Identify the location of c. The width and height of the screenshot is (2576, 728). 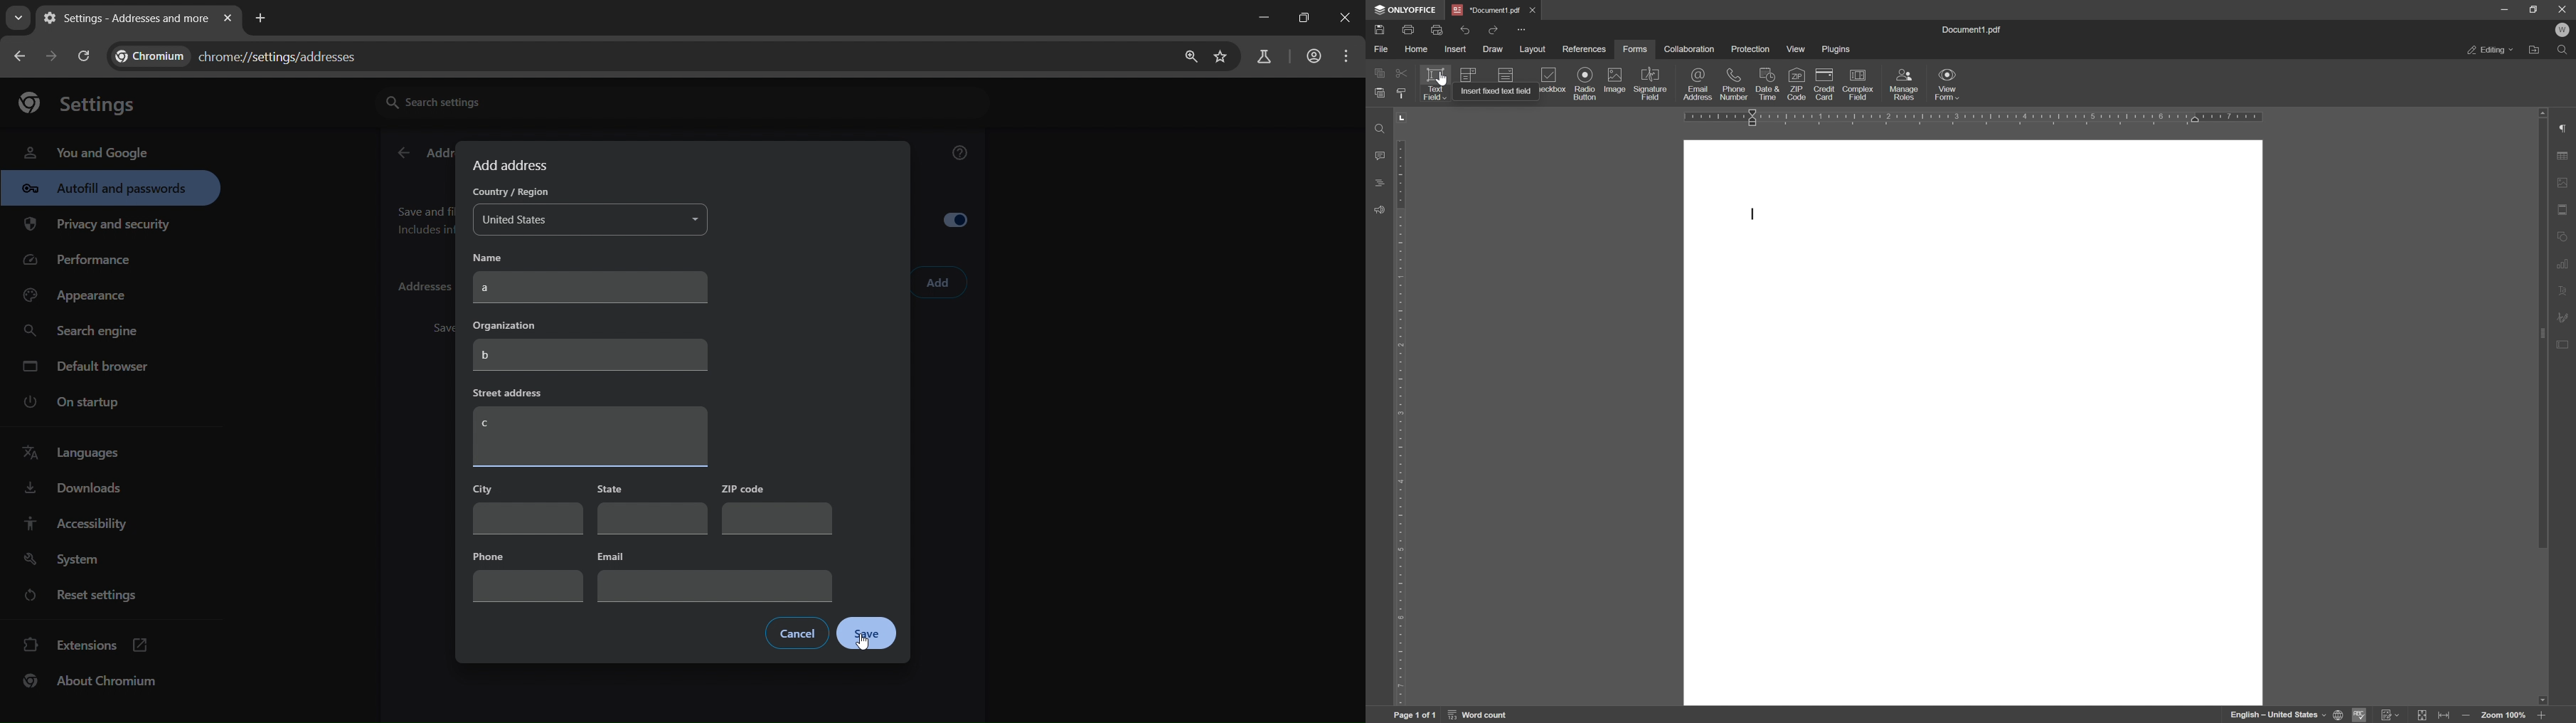
(590, 438).